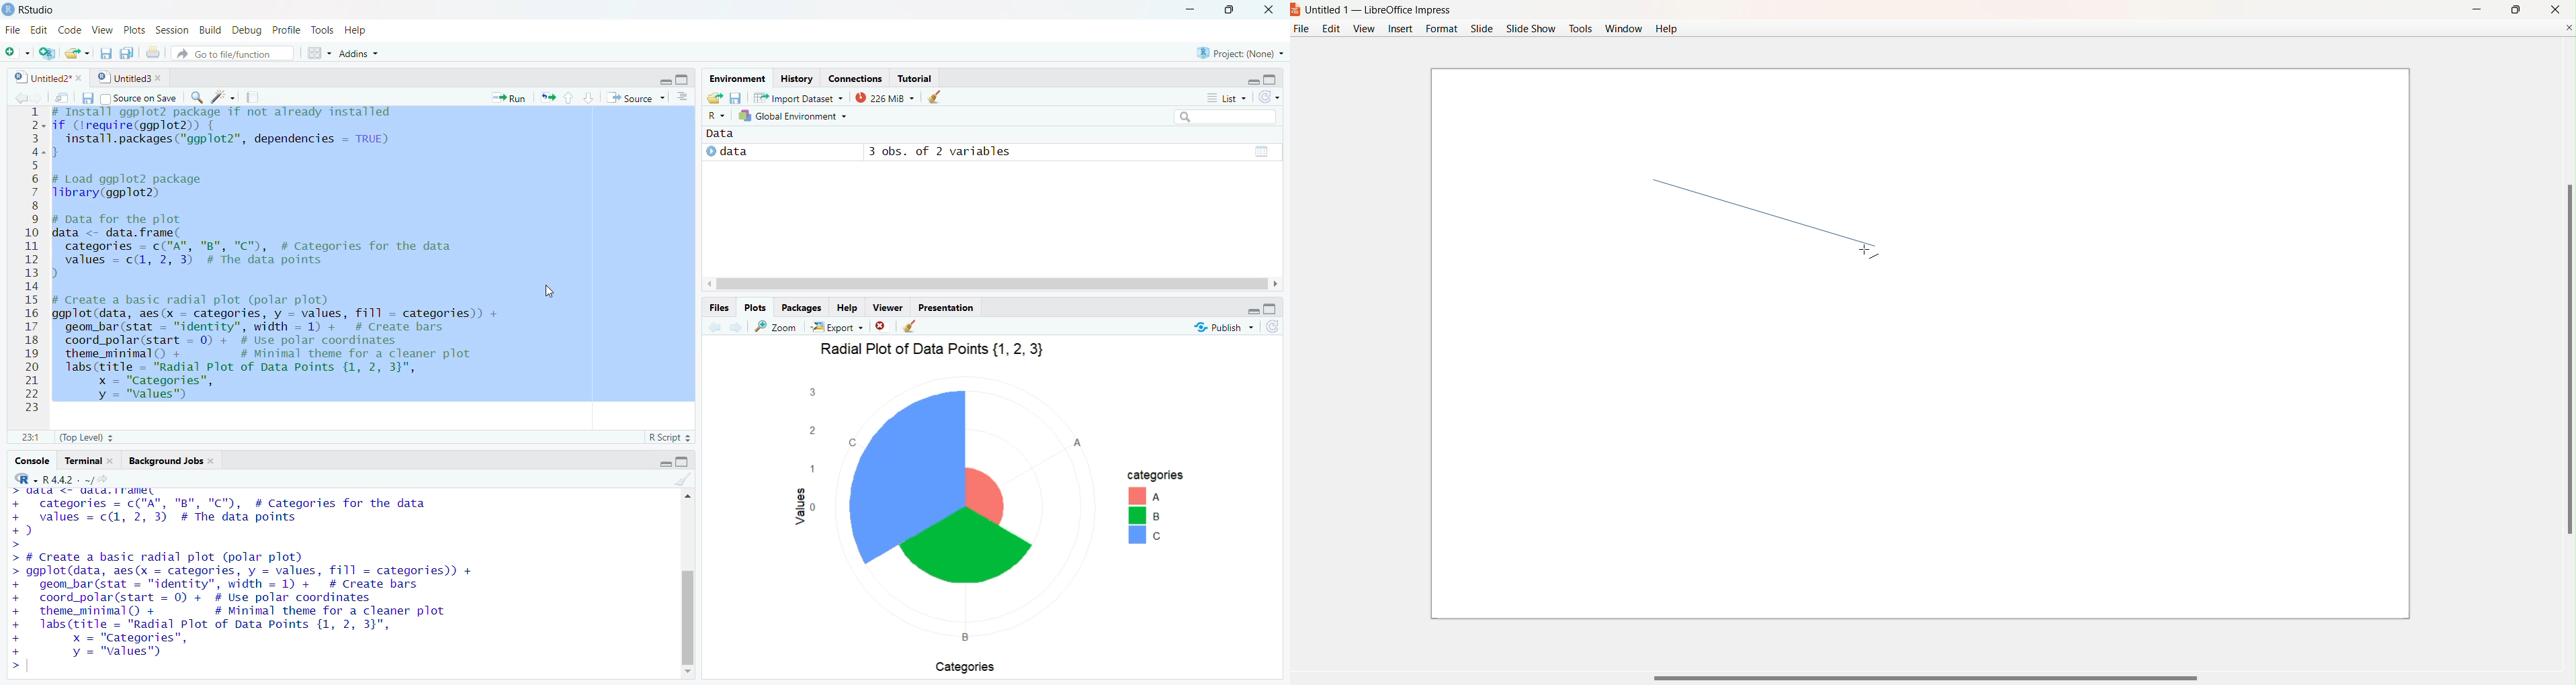 The width and height of the screenshot is (2576, 700). Describe the element at coordinates (568, 97) in the screenshot. I see `up` at that location.